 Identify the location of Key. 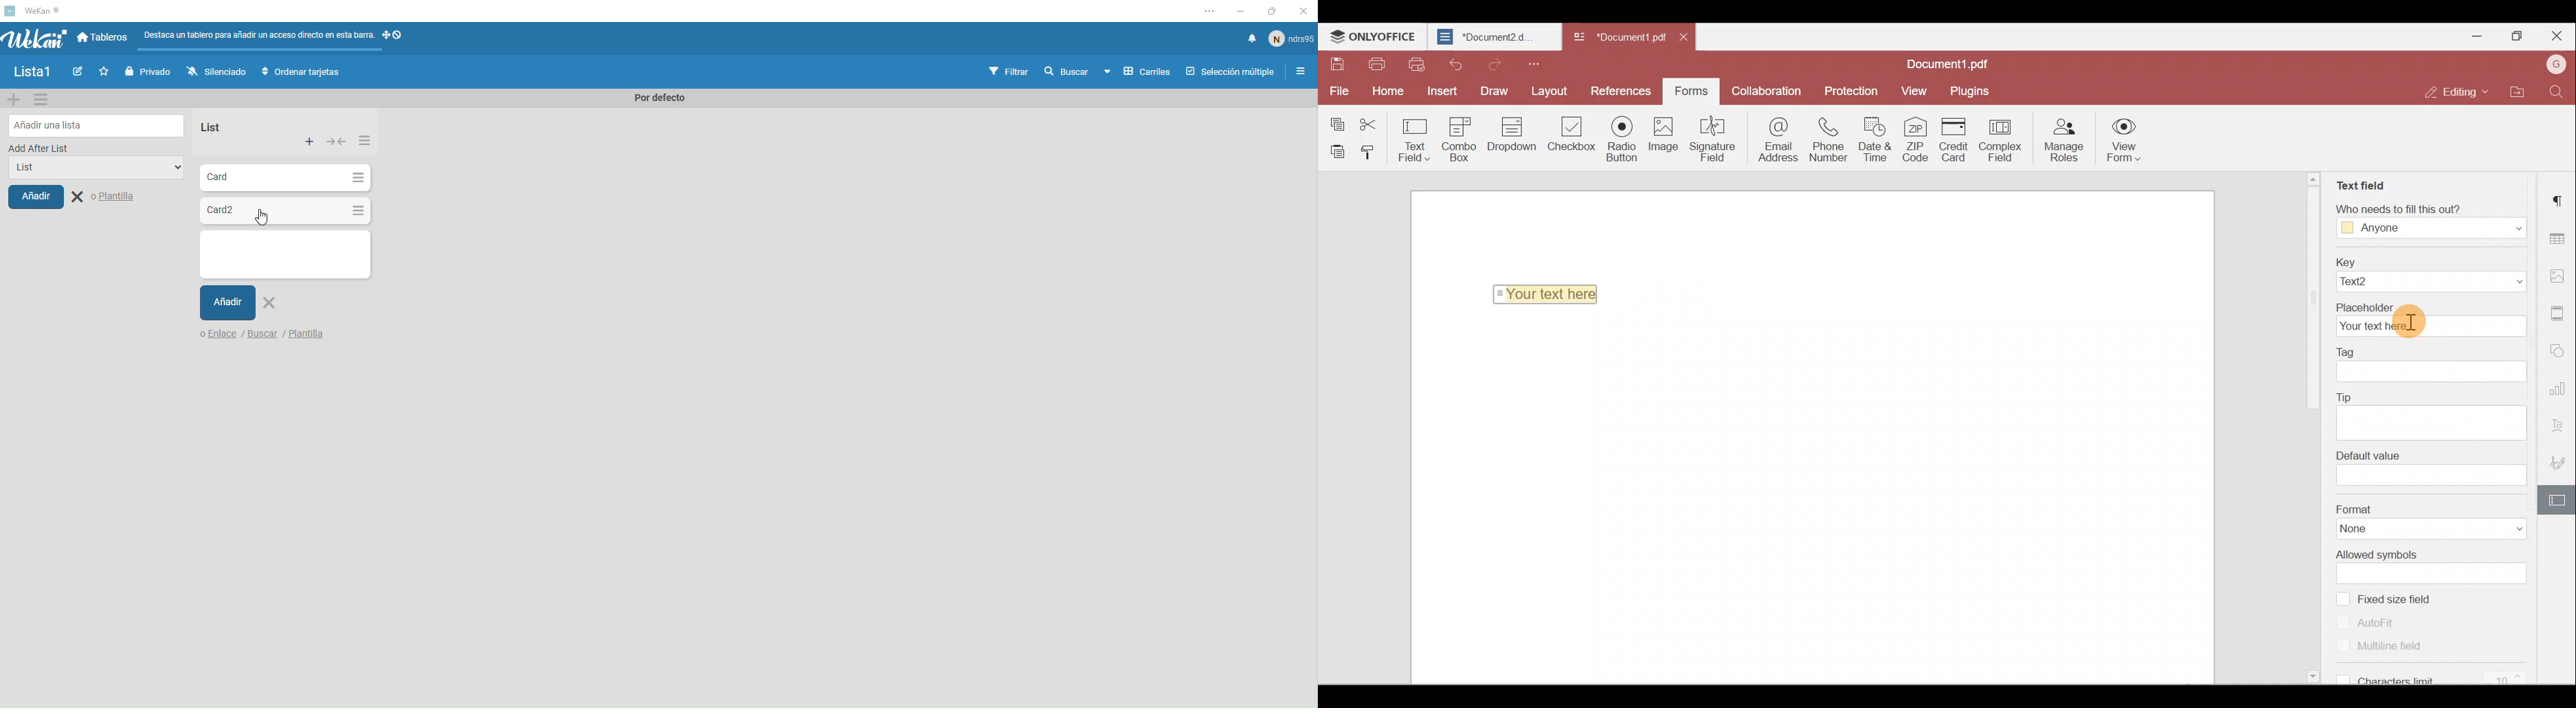
(2431, 261).